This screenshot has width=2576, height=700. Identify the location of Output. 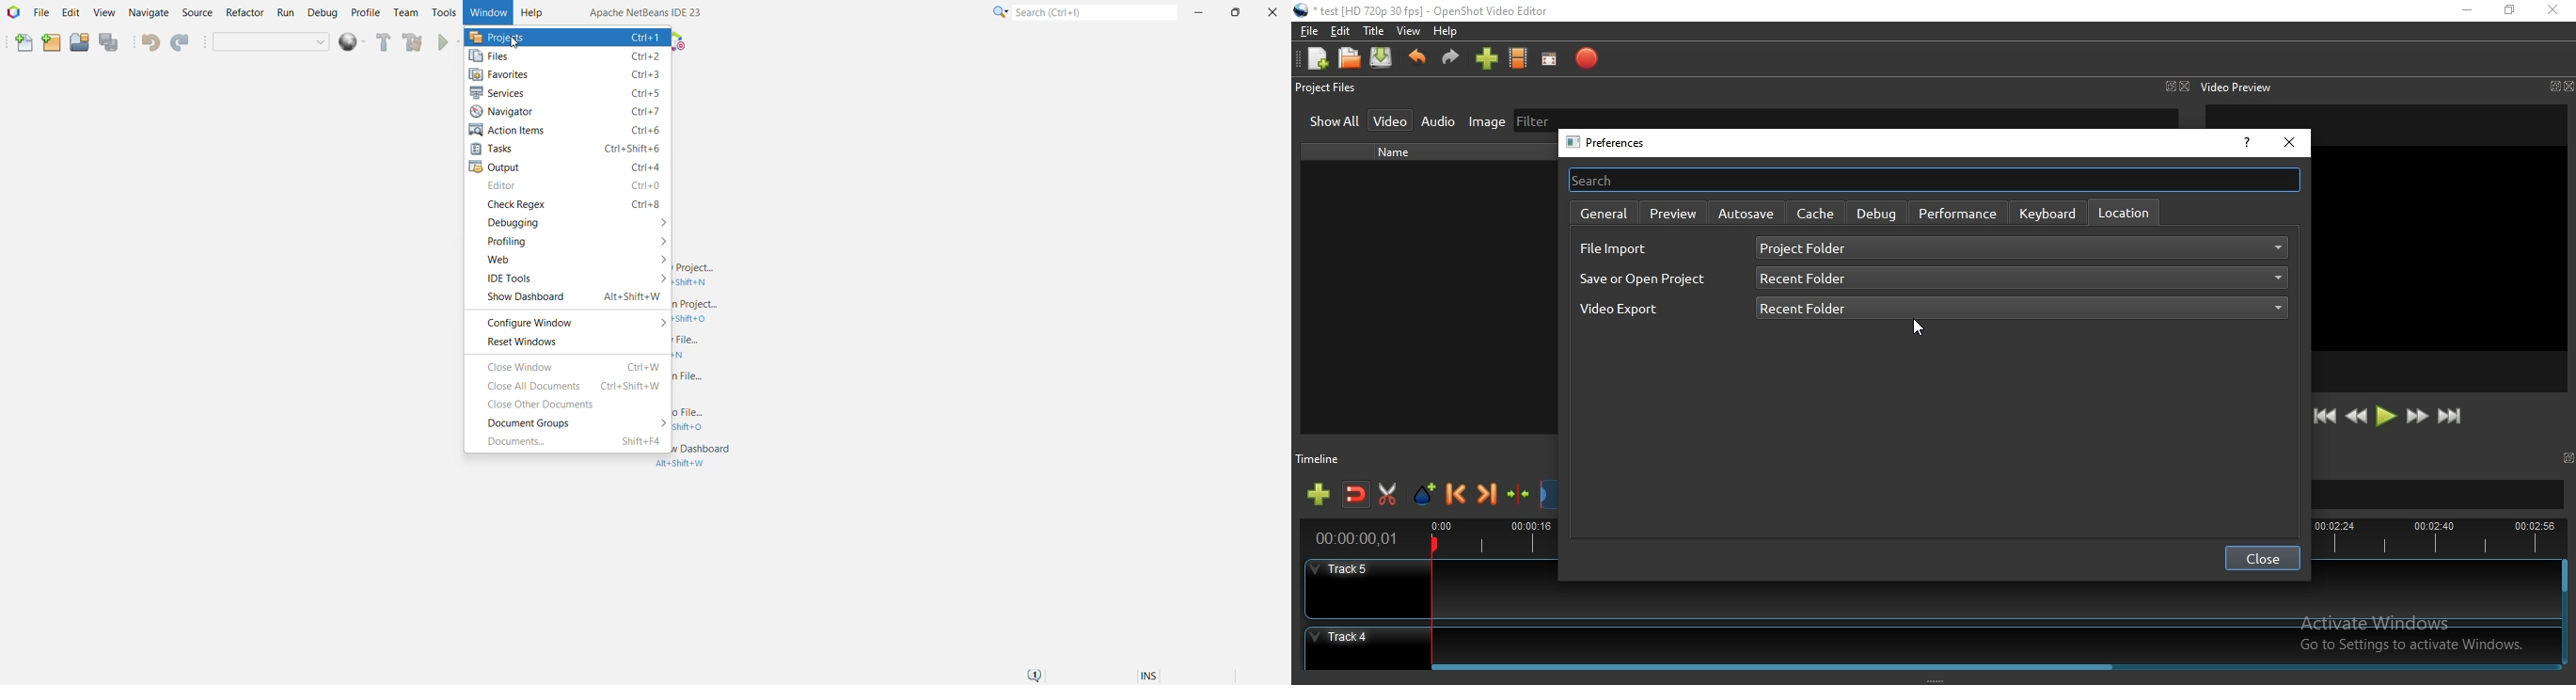
(569, 168).